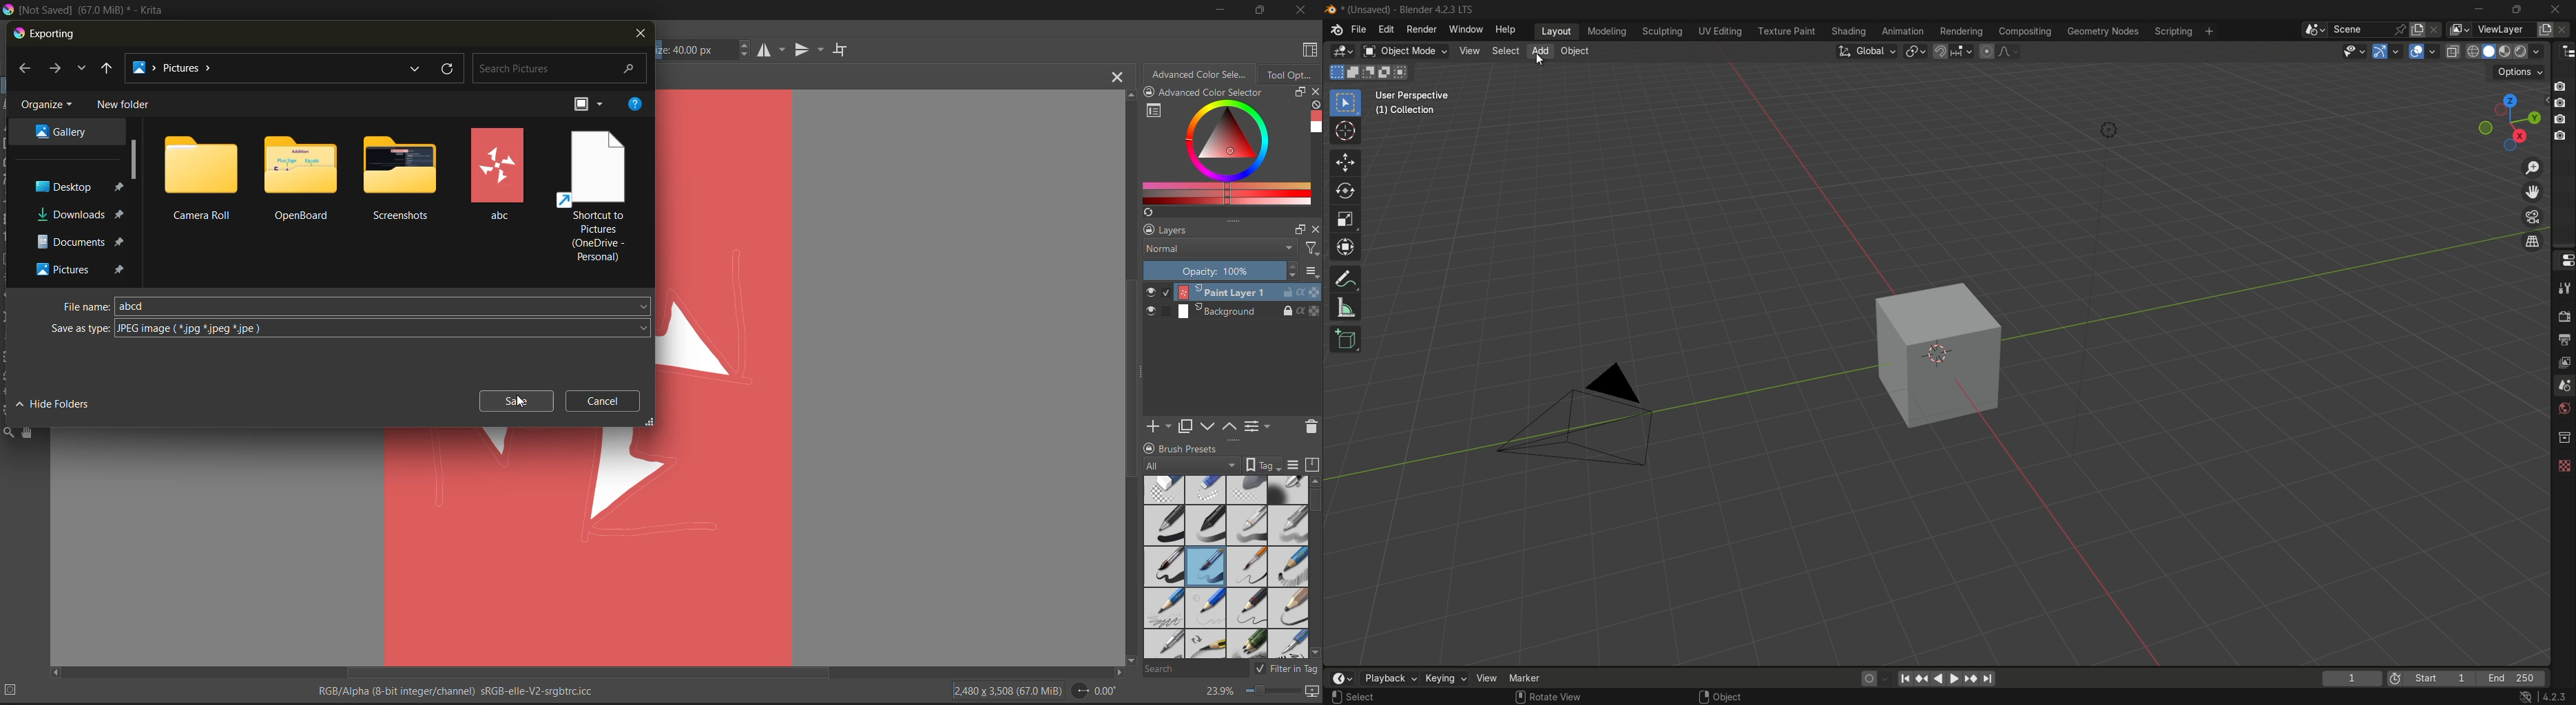 The image size is (2576, 728). Describe the element at coordinates (95, 12) in the screenshot. I see `app name and file name` at that location.